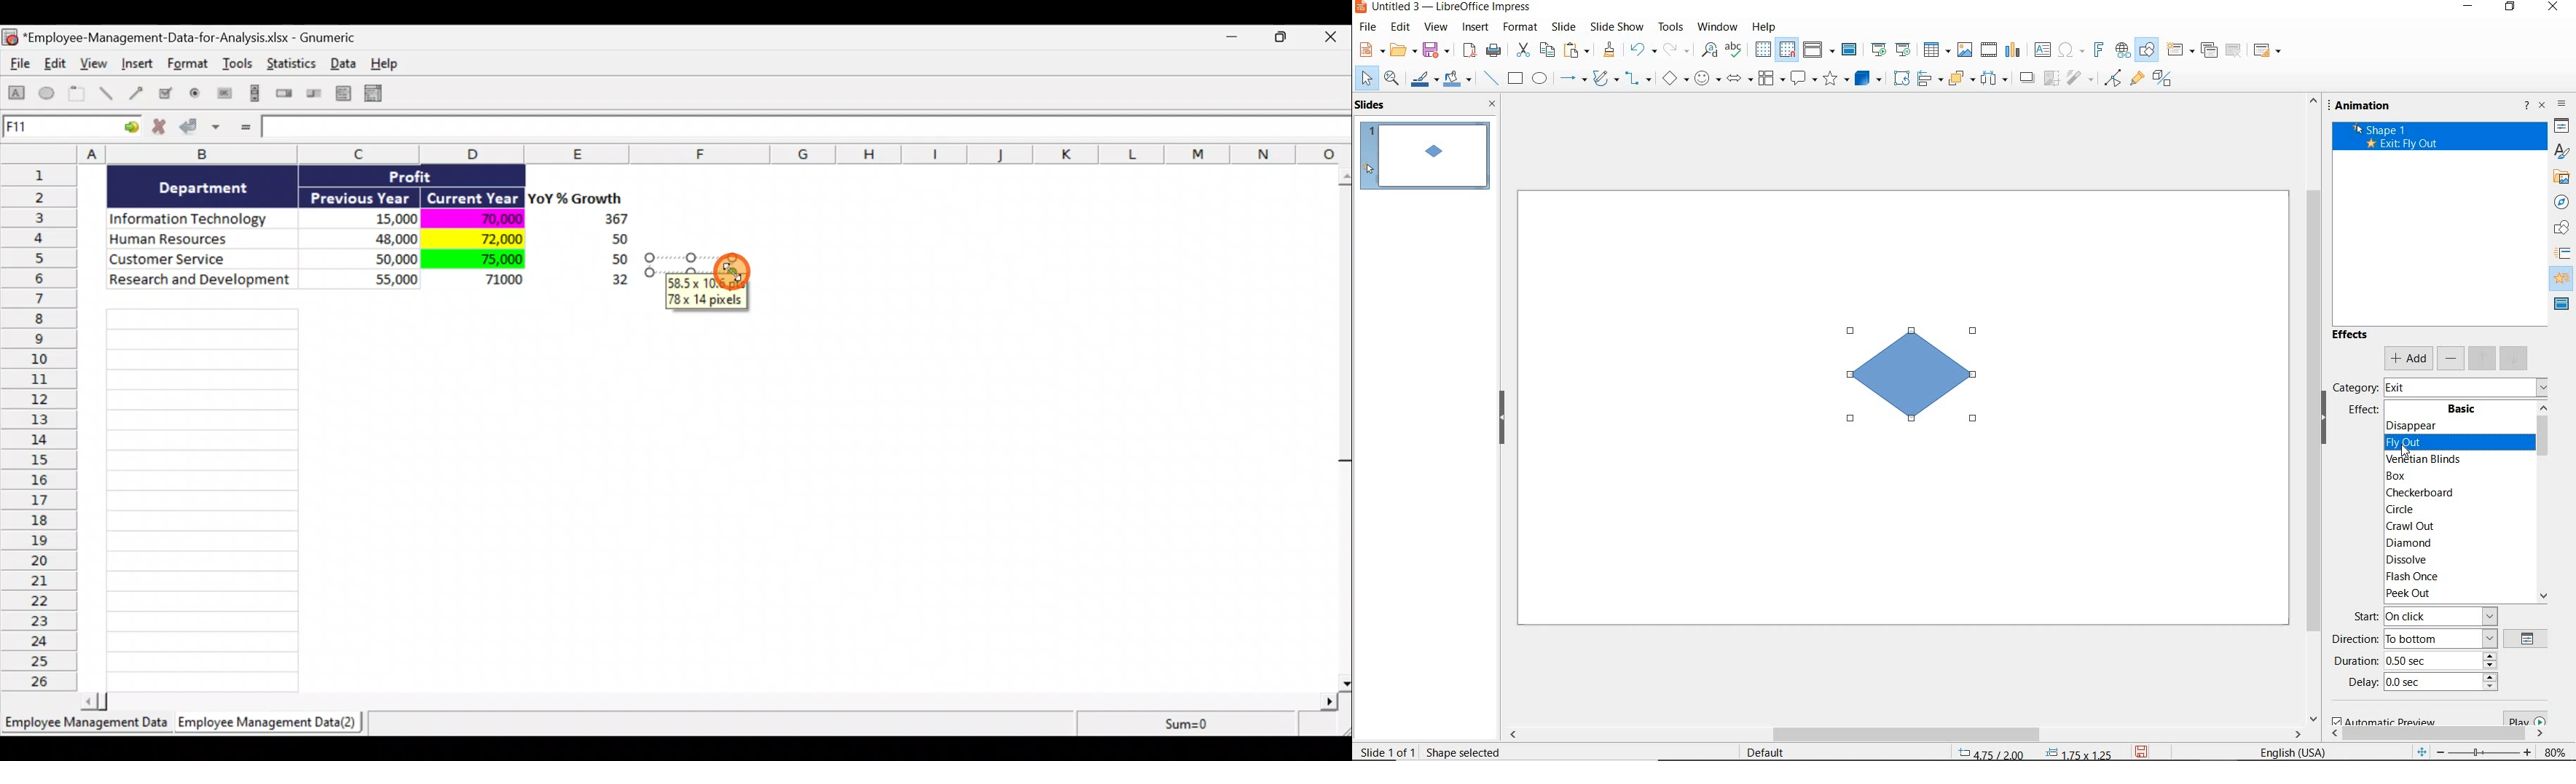  What do you see at coordinates (2454, 459) in the screenshot?
I see `venetian blinds` at bounding box center [2454, 459].